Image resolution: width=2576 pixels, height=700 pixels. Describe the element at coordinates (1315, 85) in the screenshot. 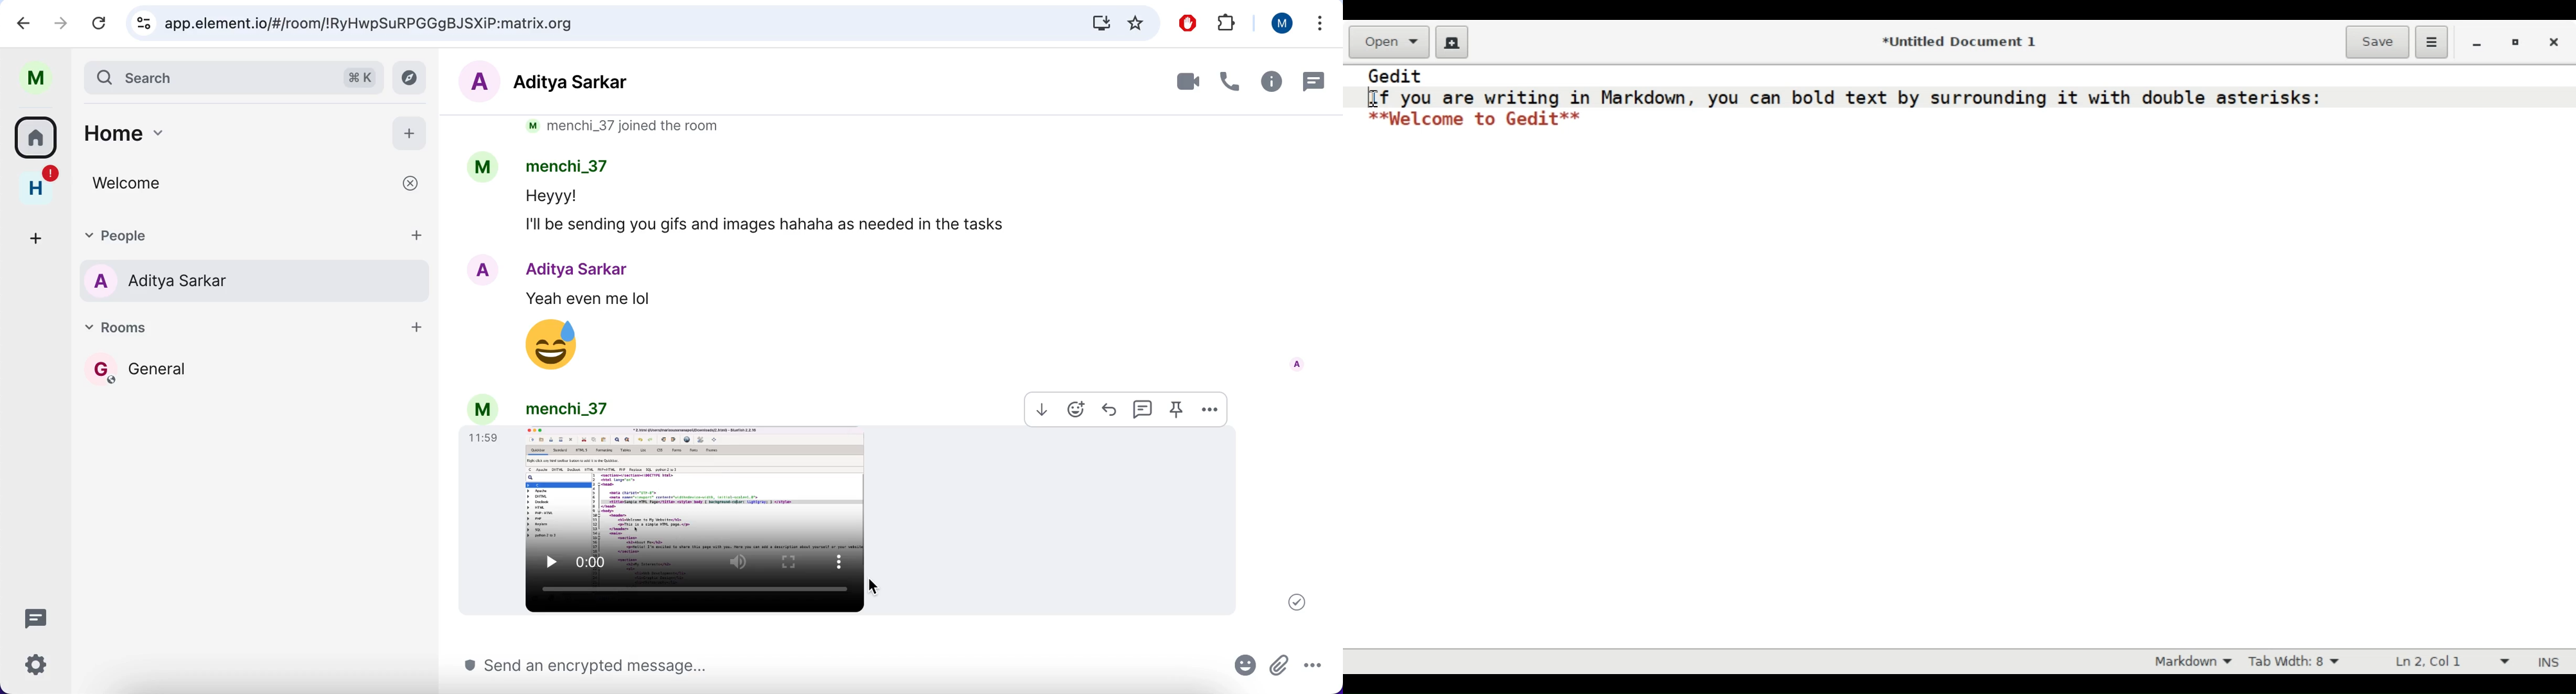

I see `threads` at that location.